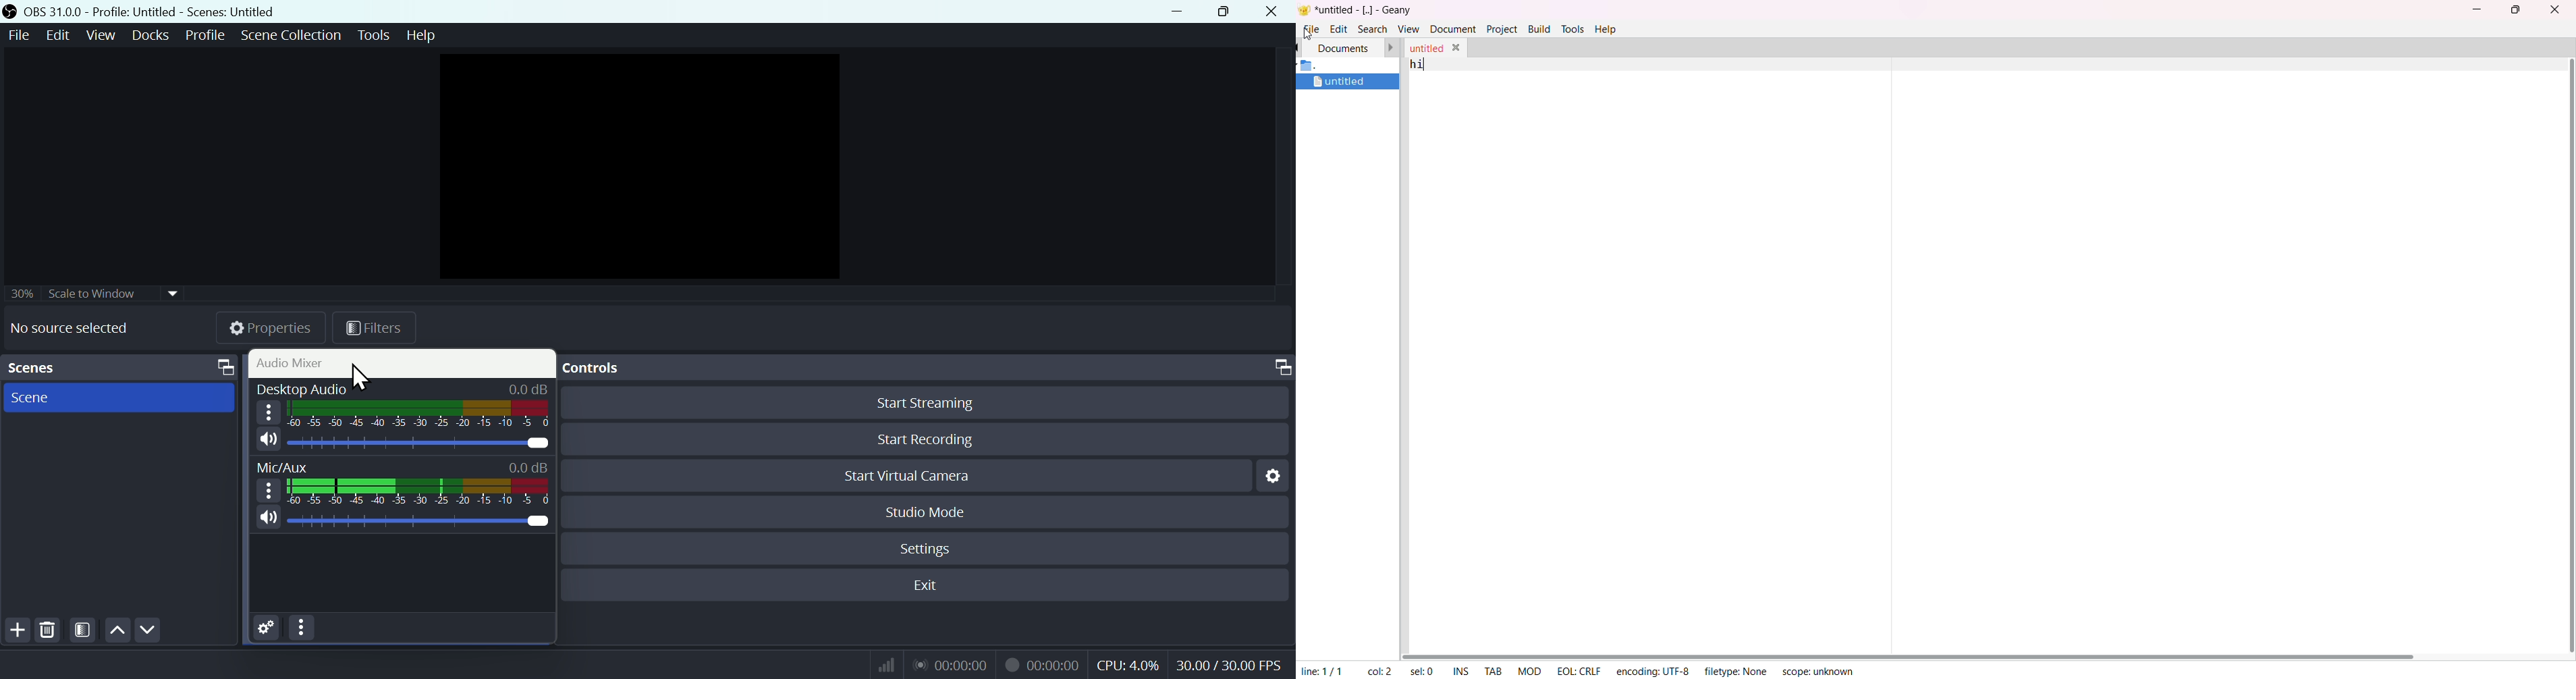 The image size is (2576, 700). Describe the element at coordinates (122, 366) in the screenshot. I see `Scenes` at that location.